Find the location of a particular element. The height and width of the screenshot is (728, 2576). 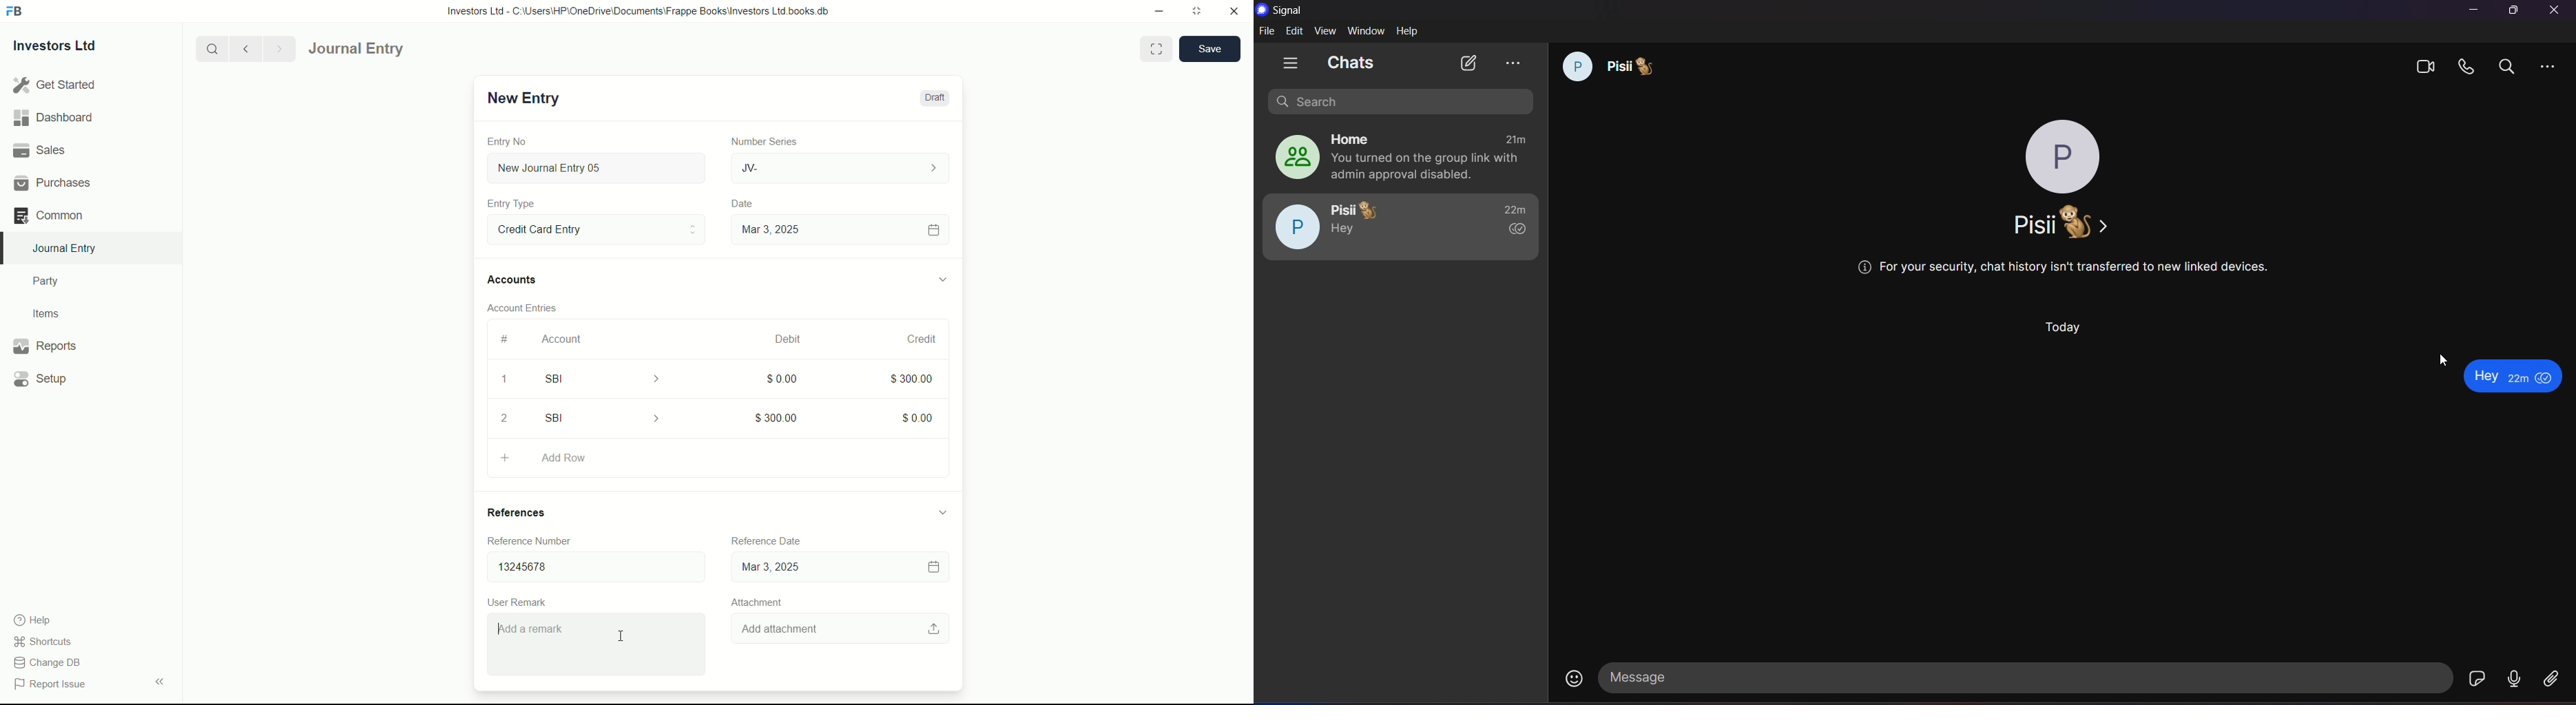

$0.00 is located at coordinates (919, 415).